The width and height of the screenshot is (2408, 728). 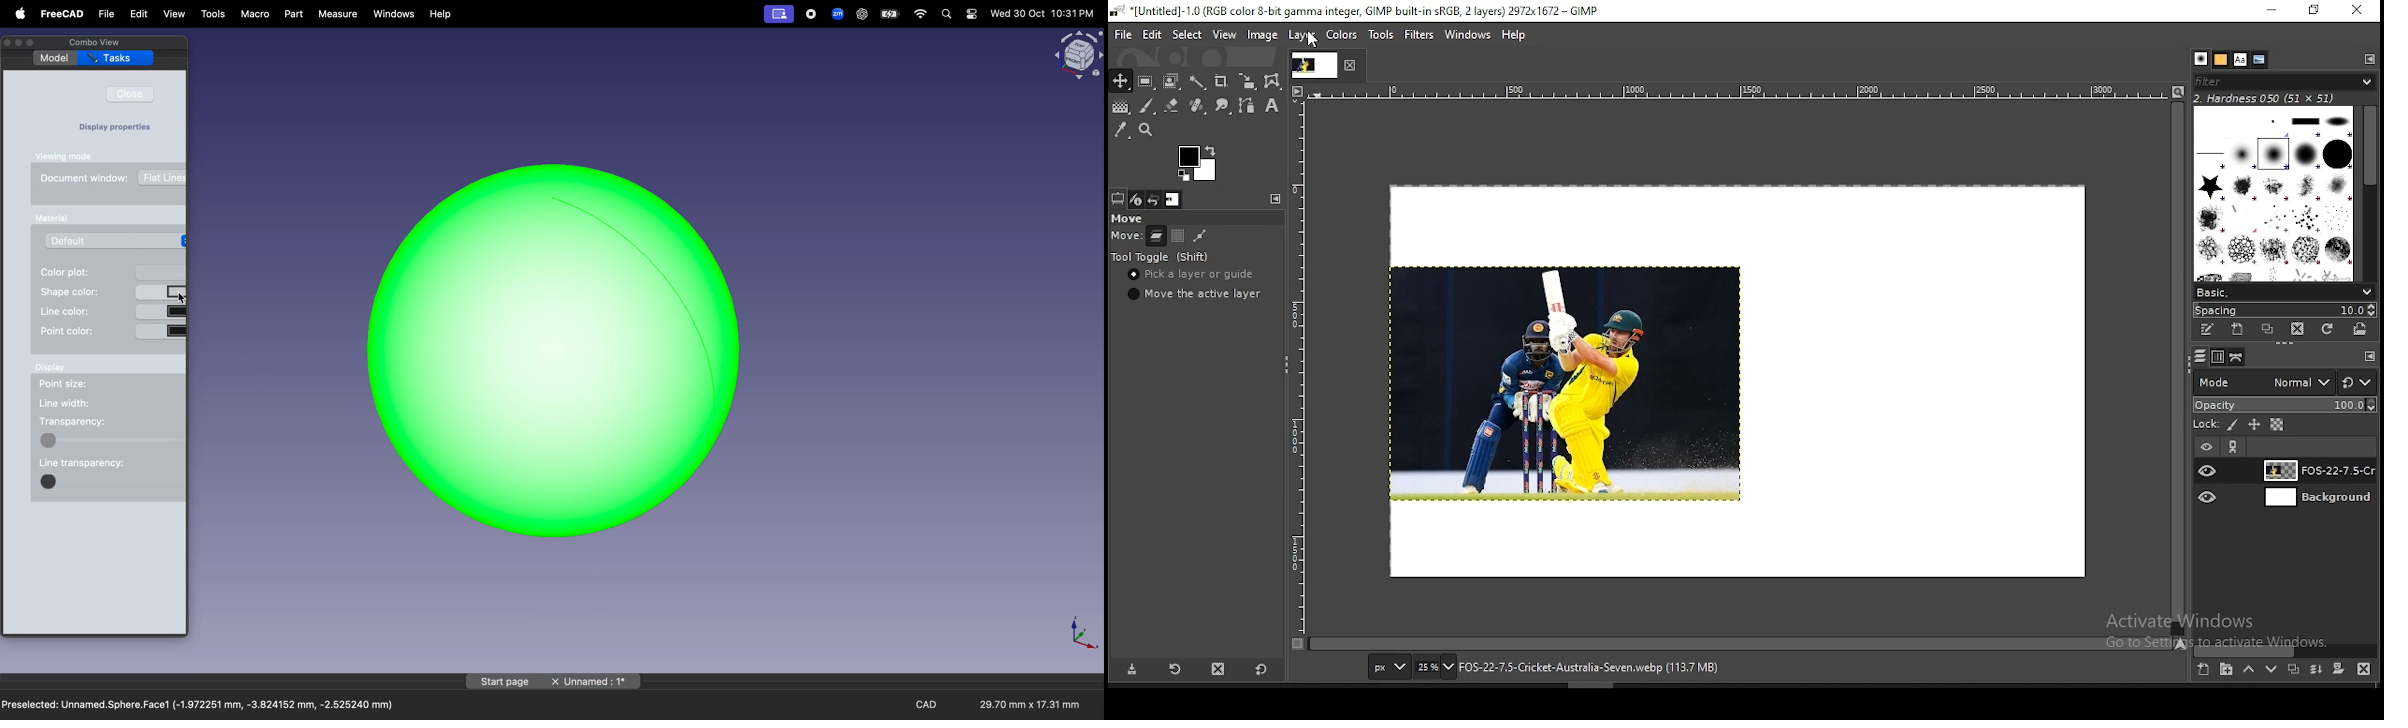 I want to click on search, so click(x=946, y=14).